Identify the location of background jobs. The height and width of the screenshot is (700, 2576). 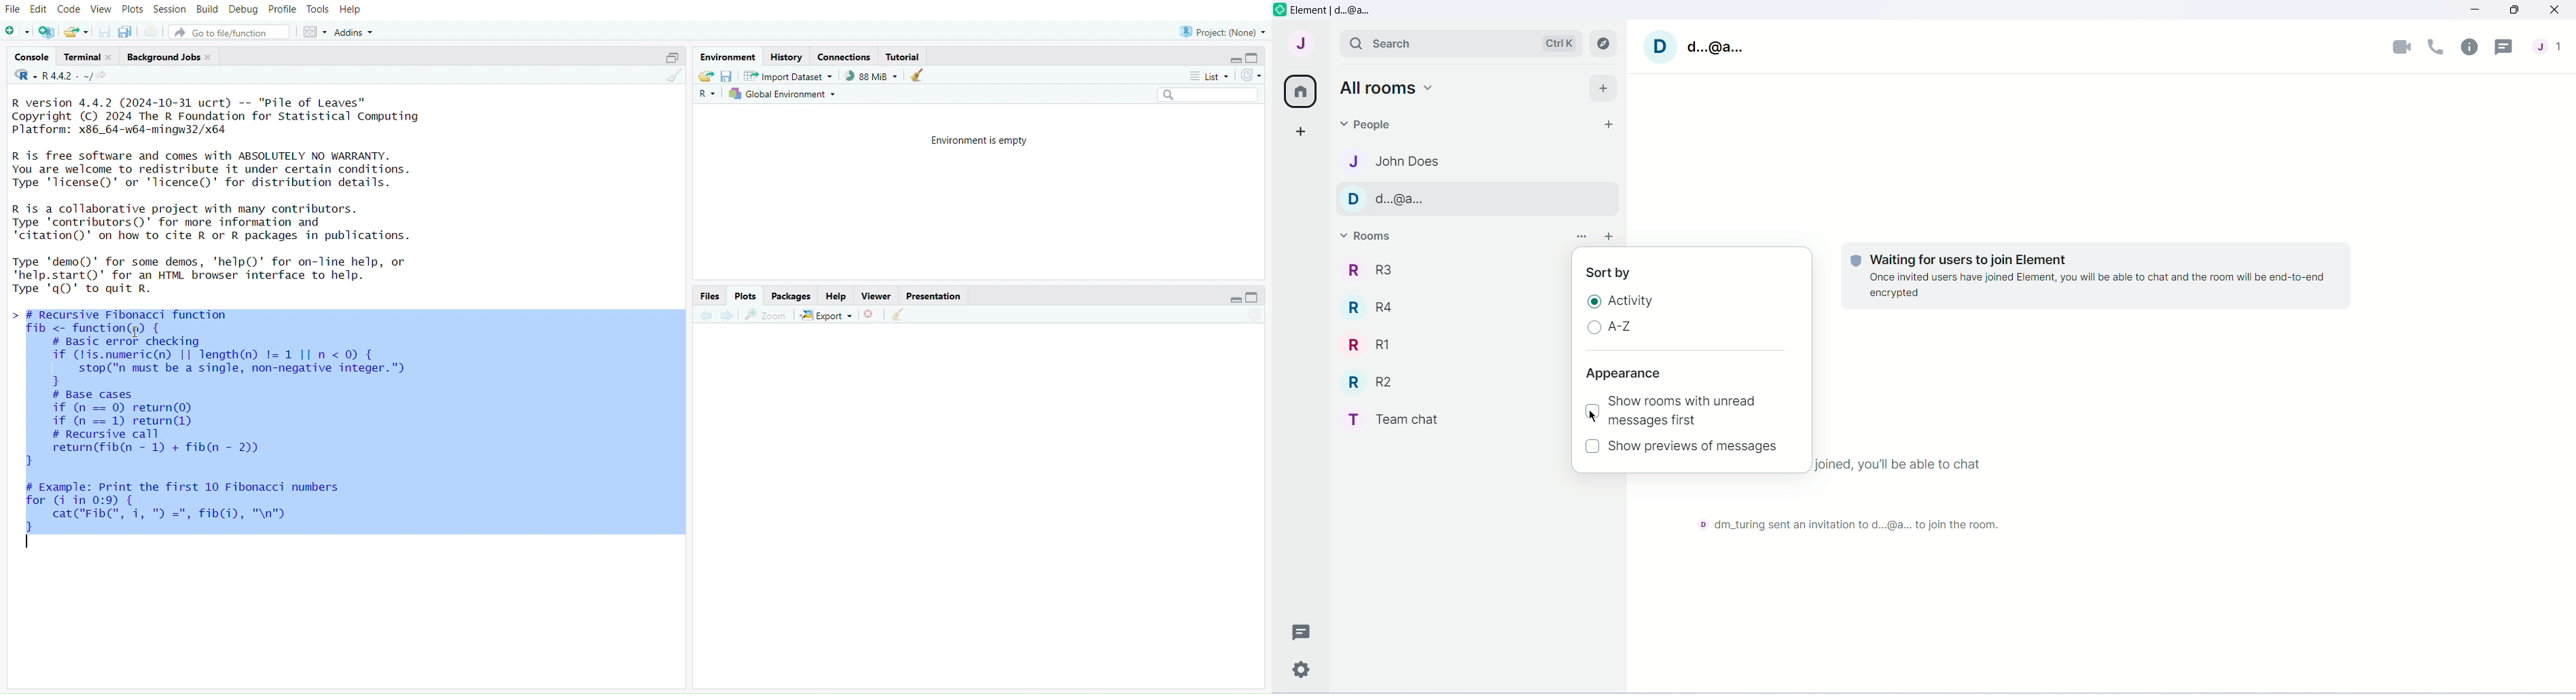
(170, 58).